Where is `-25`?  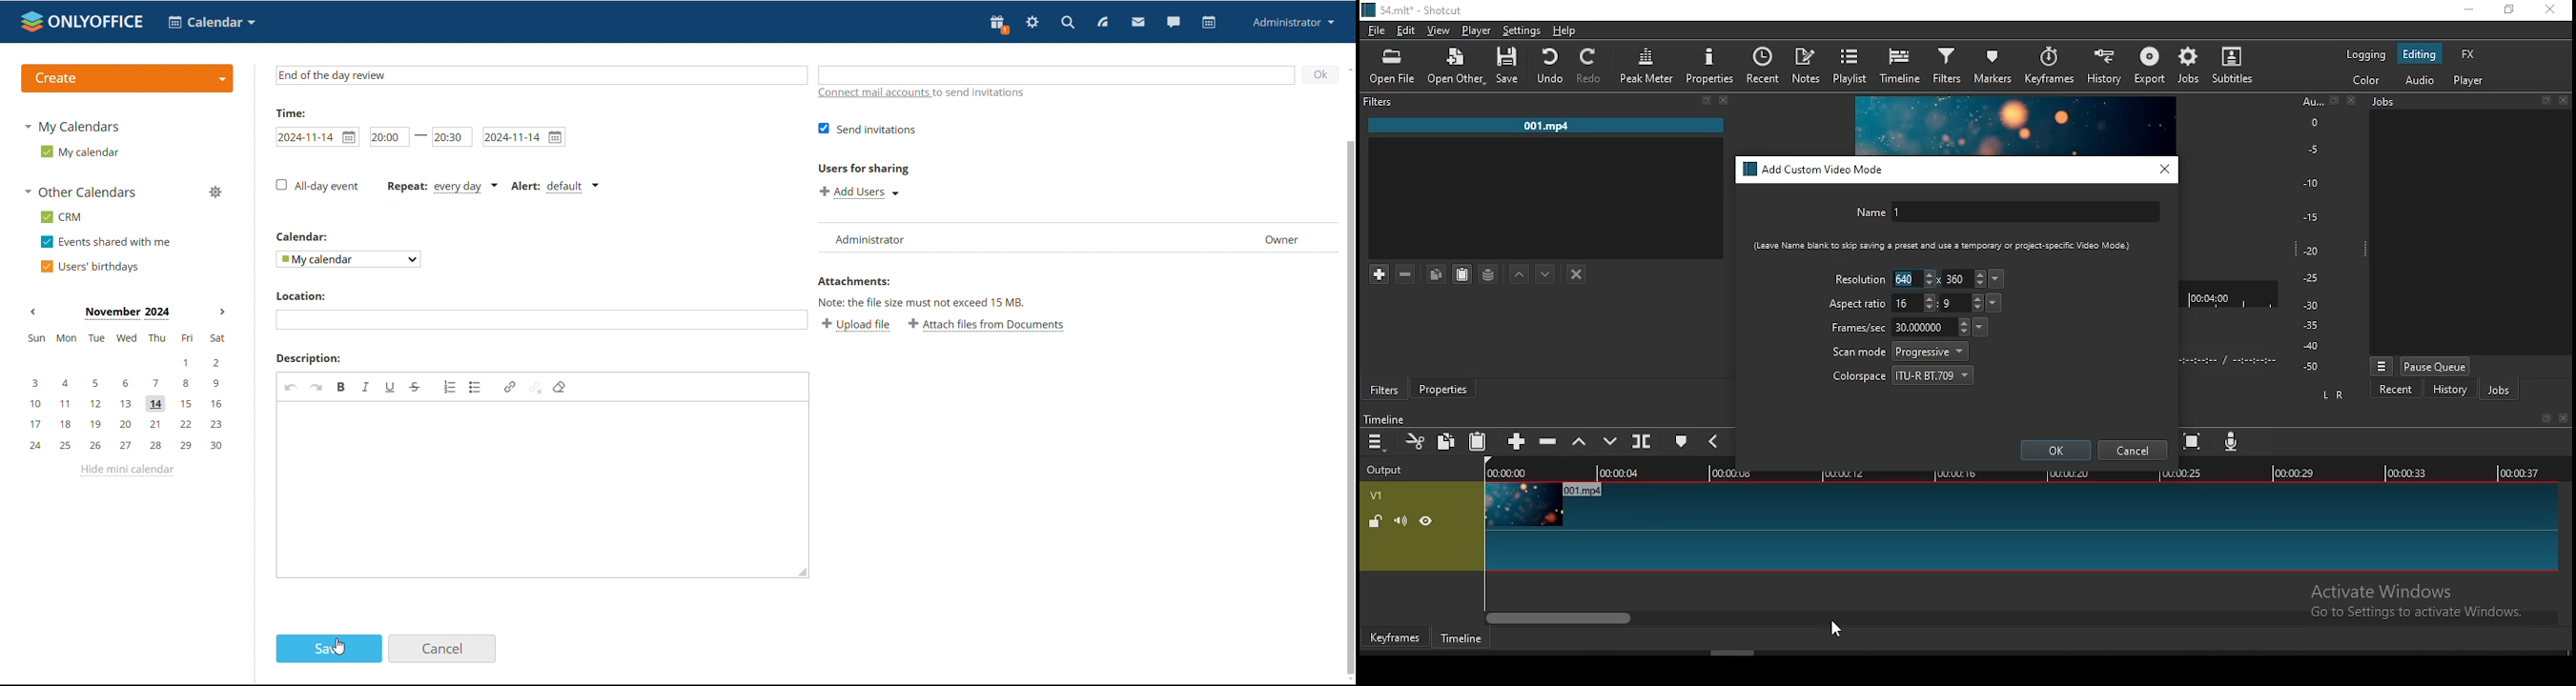 -25 is located at coordinates (2311, 279).